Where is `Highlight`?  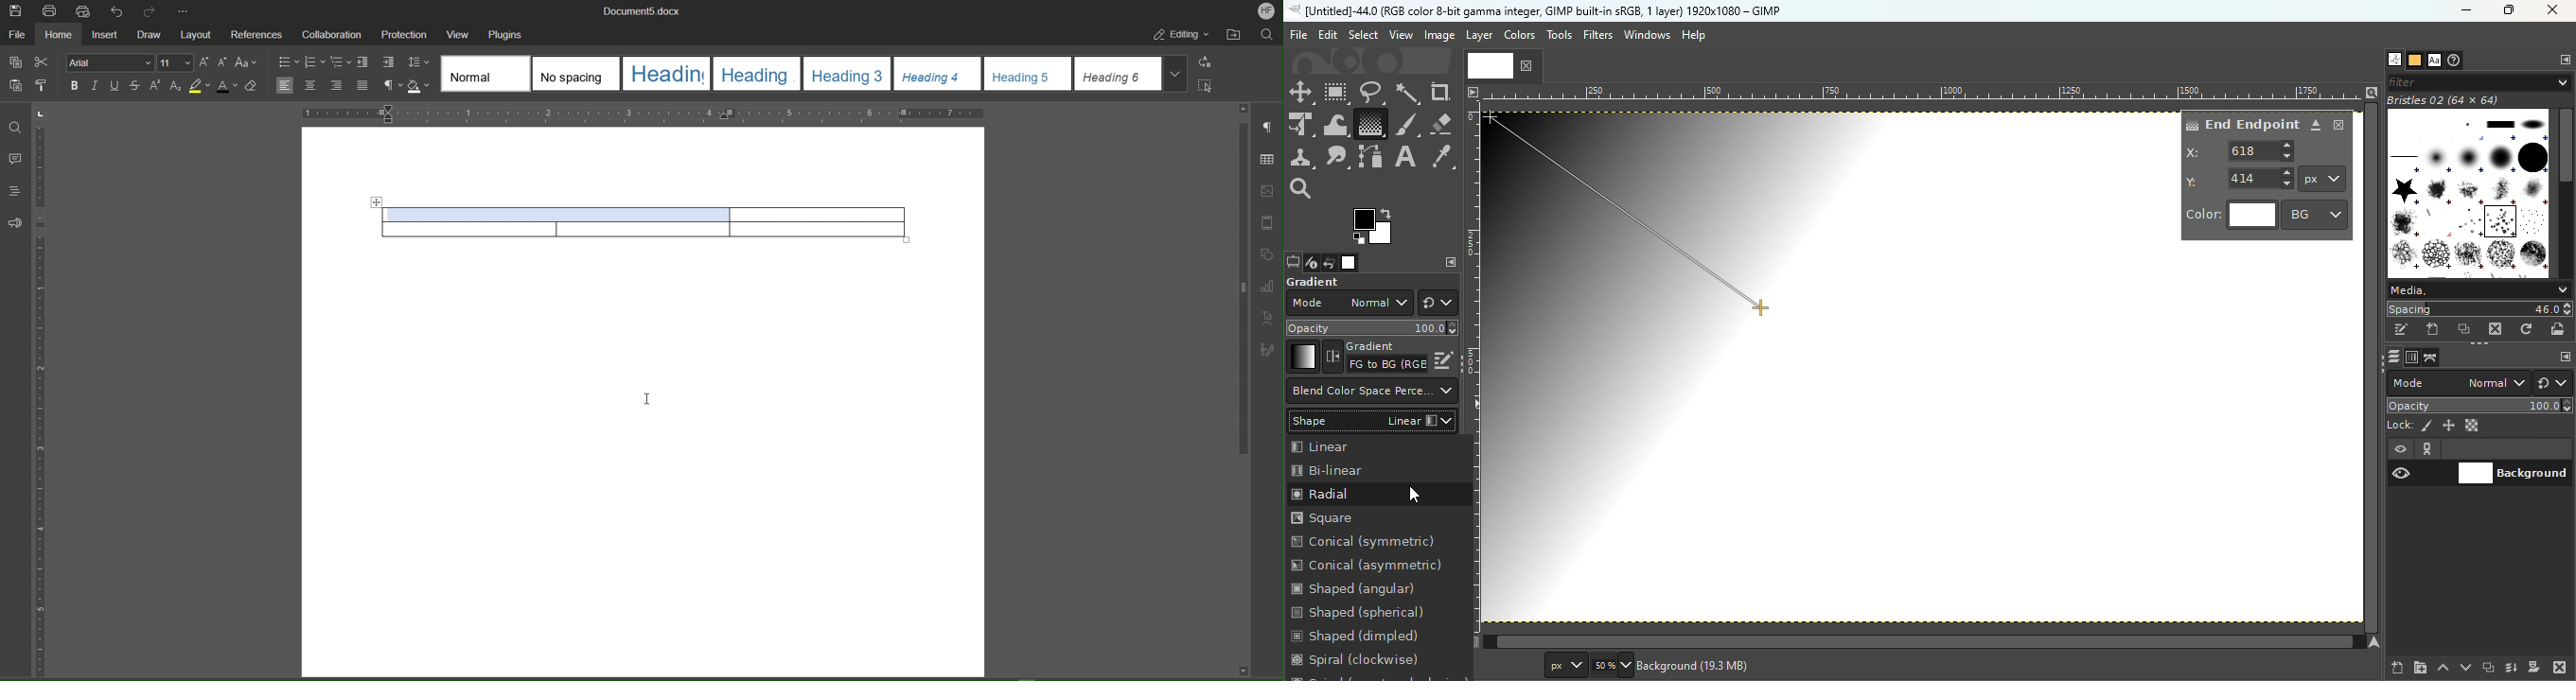
Highlight is located at coordinates (200, 86).